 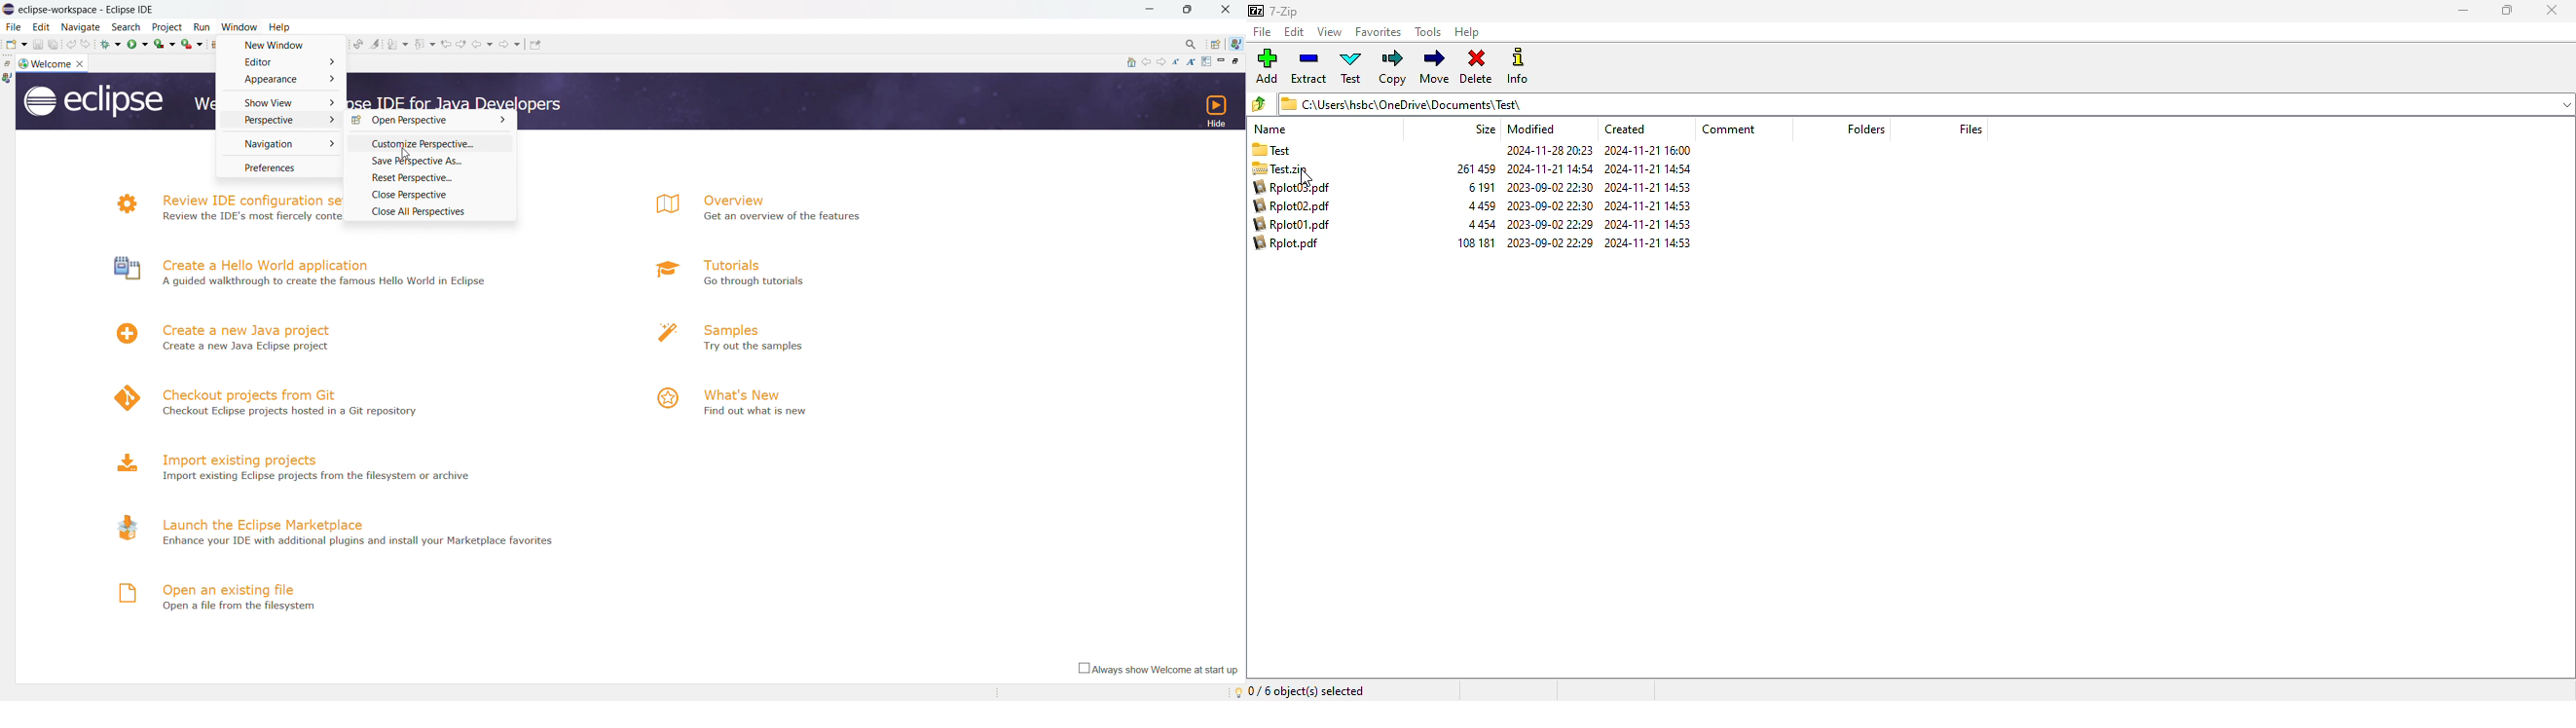 What do you see at coordinates (1864, 129) in the screenshot?
I see `folders` at bounding box center [1864, 129].